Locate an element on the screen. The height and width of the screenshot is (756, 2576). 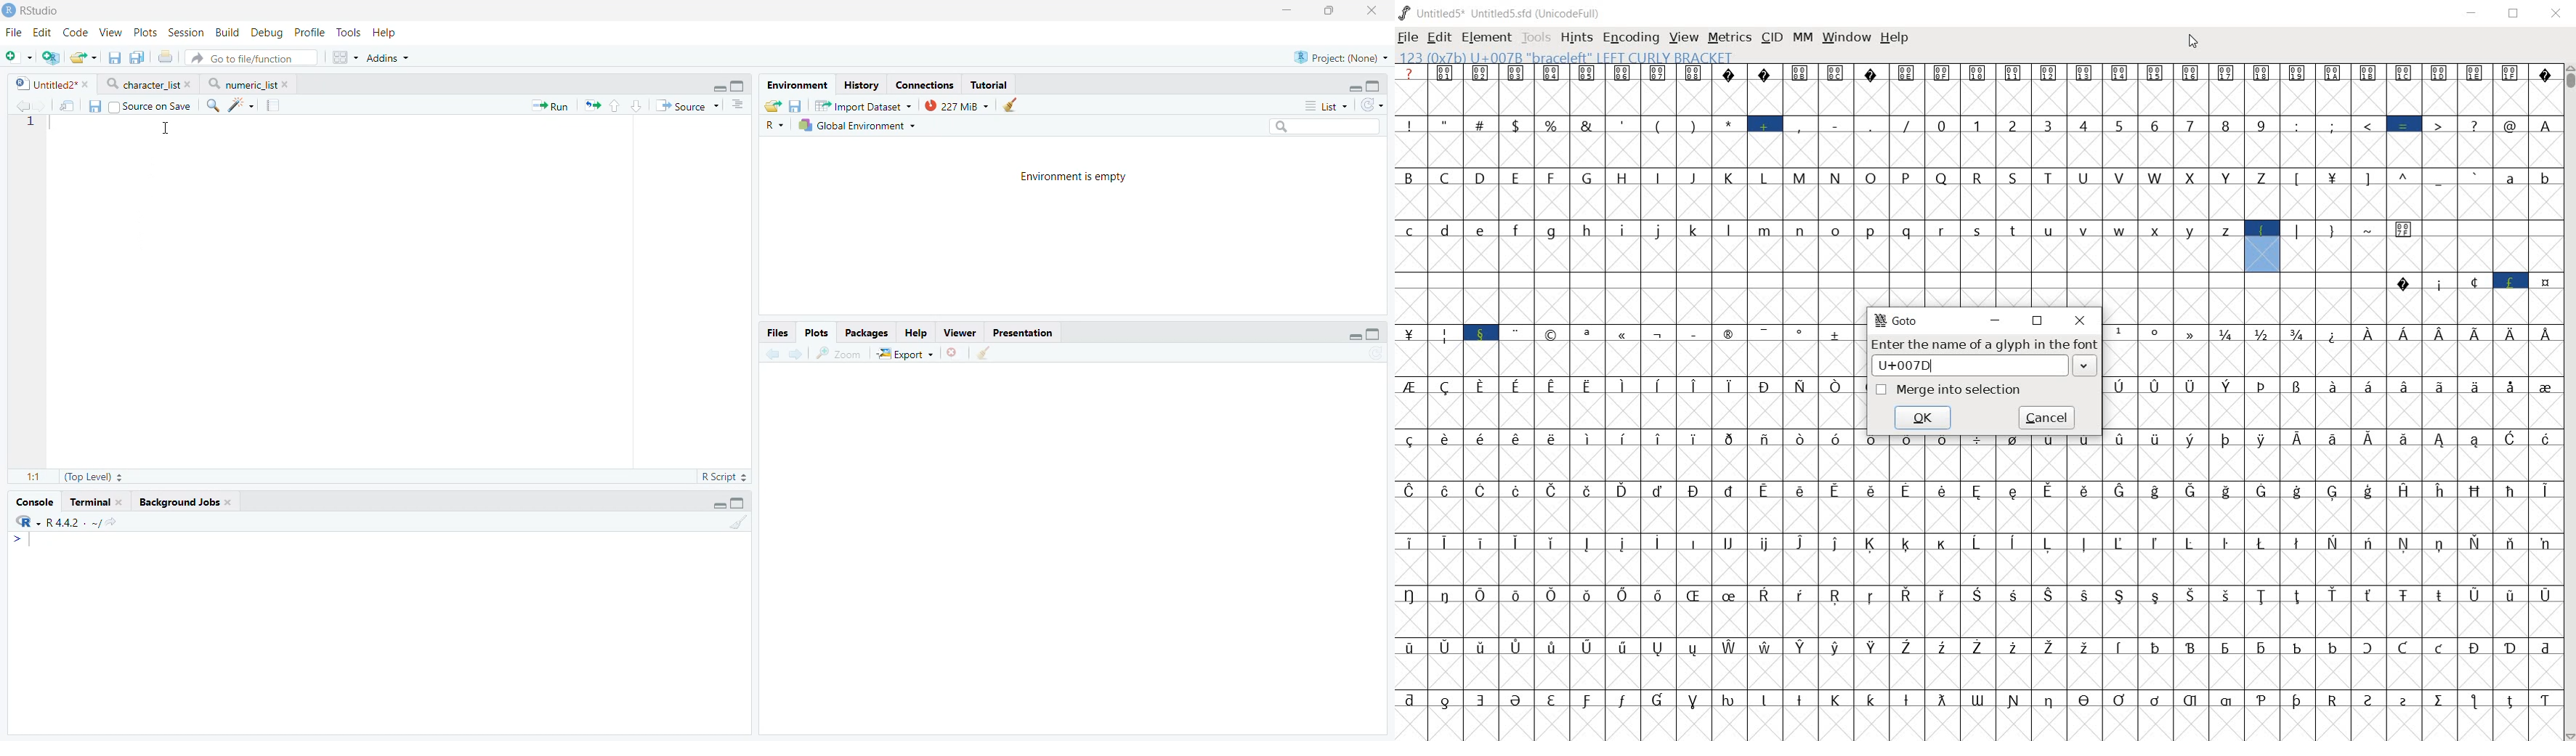
Go to next source location is located at coordinates (39, 107).